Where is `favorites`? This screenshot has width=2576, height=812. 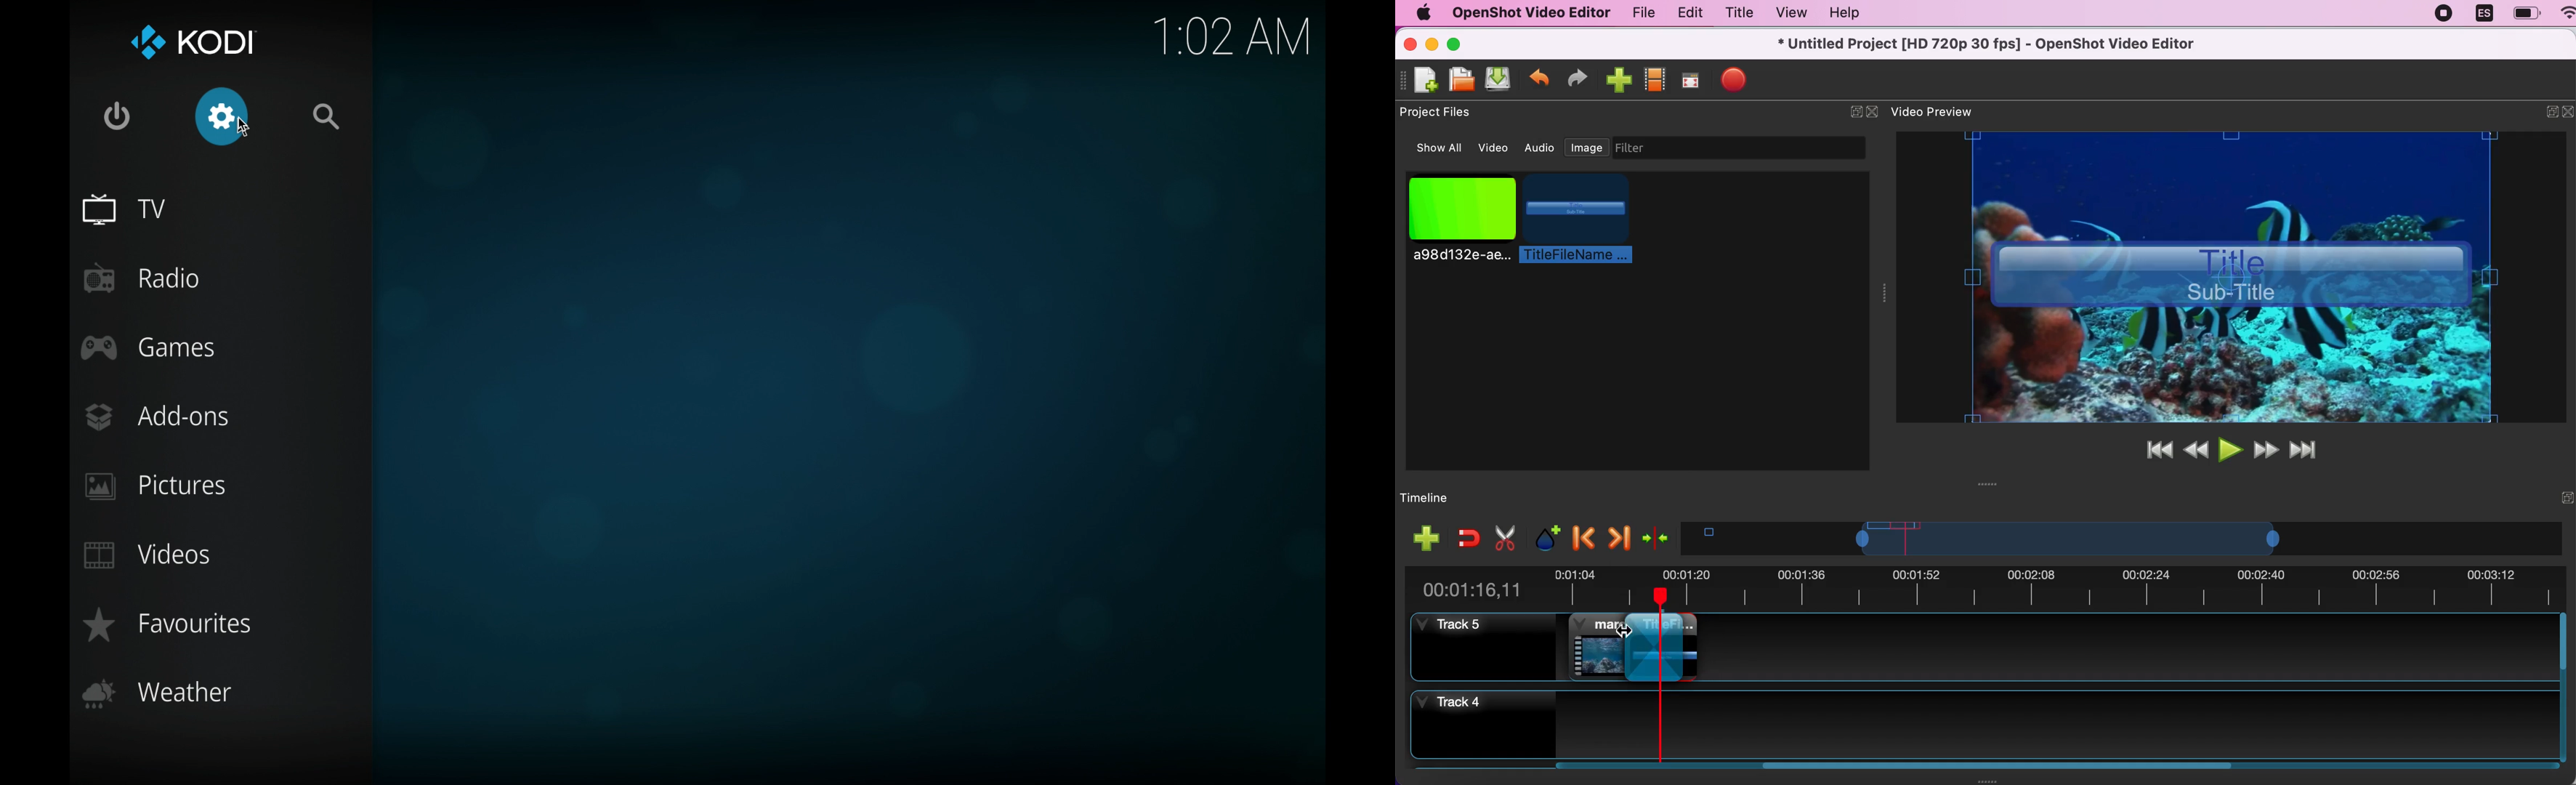 favorites is located at coordinates (171, 625).